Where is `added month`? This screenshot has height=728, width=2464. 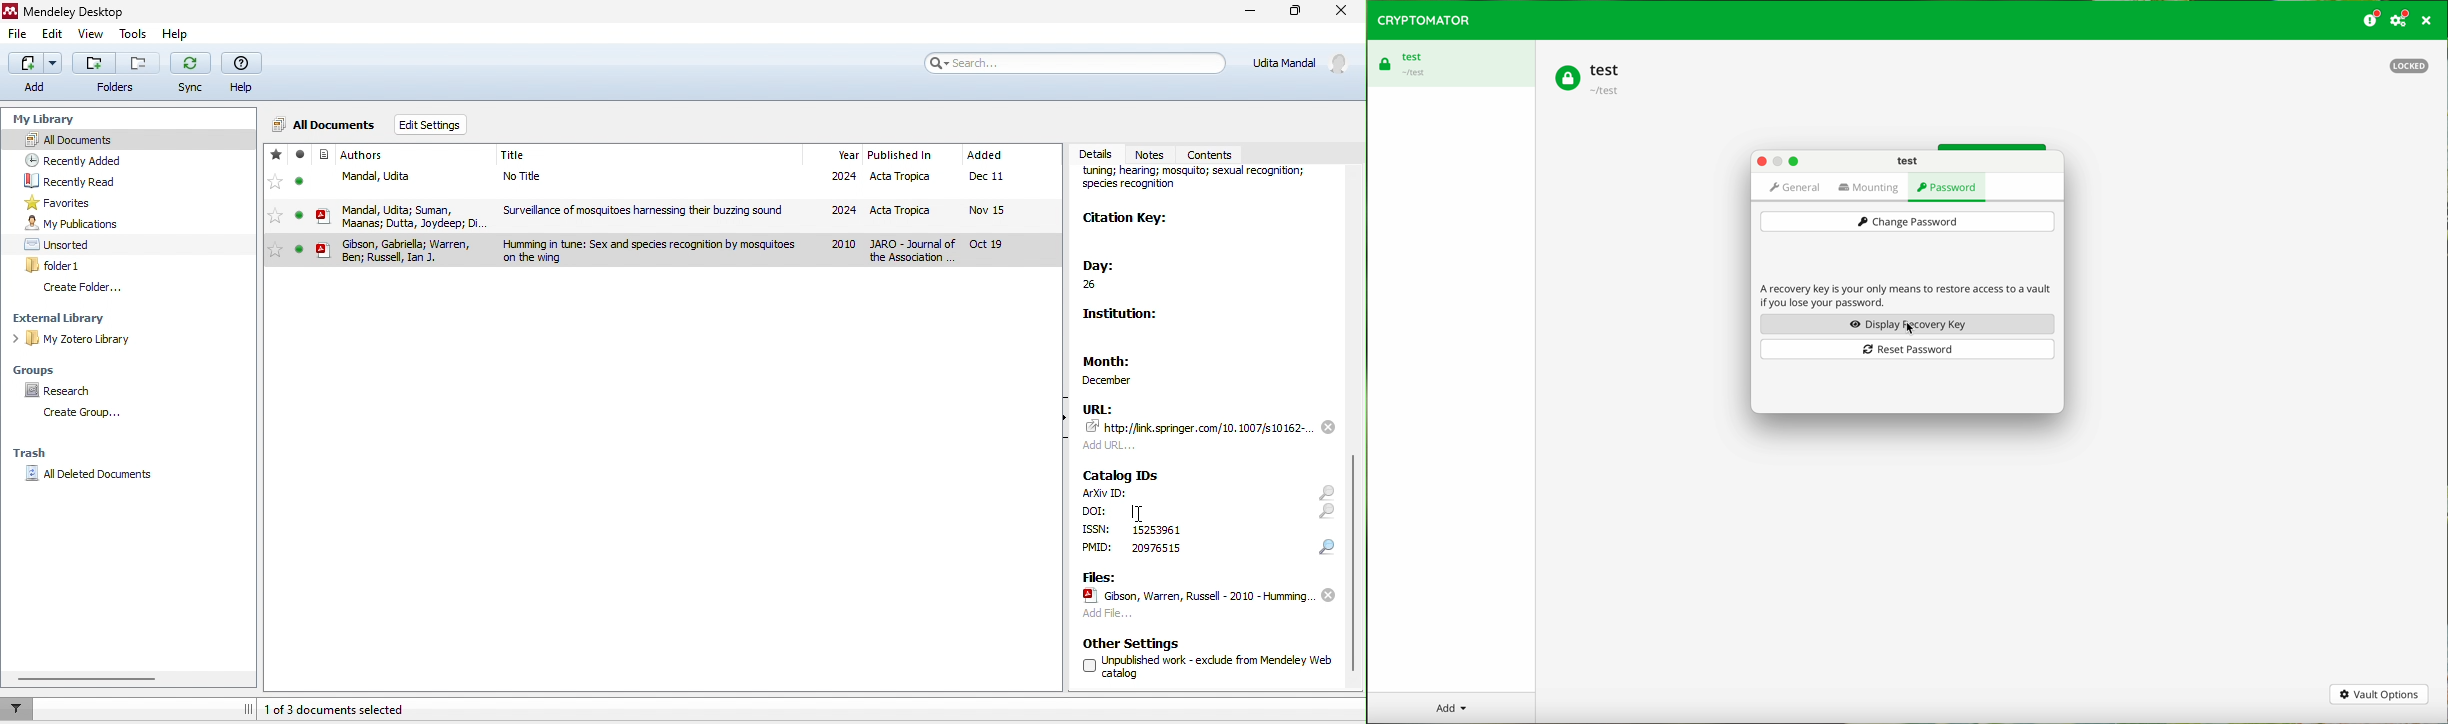 added month is located at coordinates (984, 155).